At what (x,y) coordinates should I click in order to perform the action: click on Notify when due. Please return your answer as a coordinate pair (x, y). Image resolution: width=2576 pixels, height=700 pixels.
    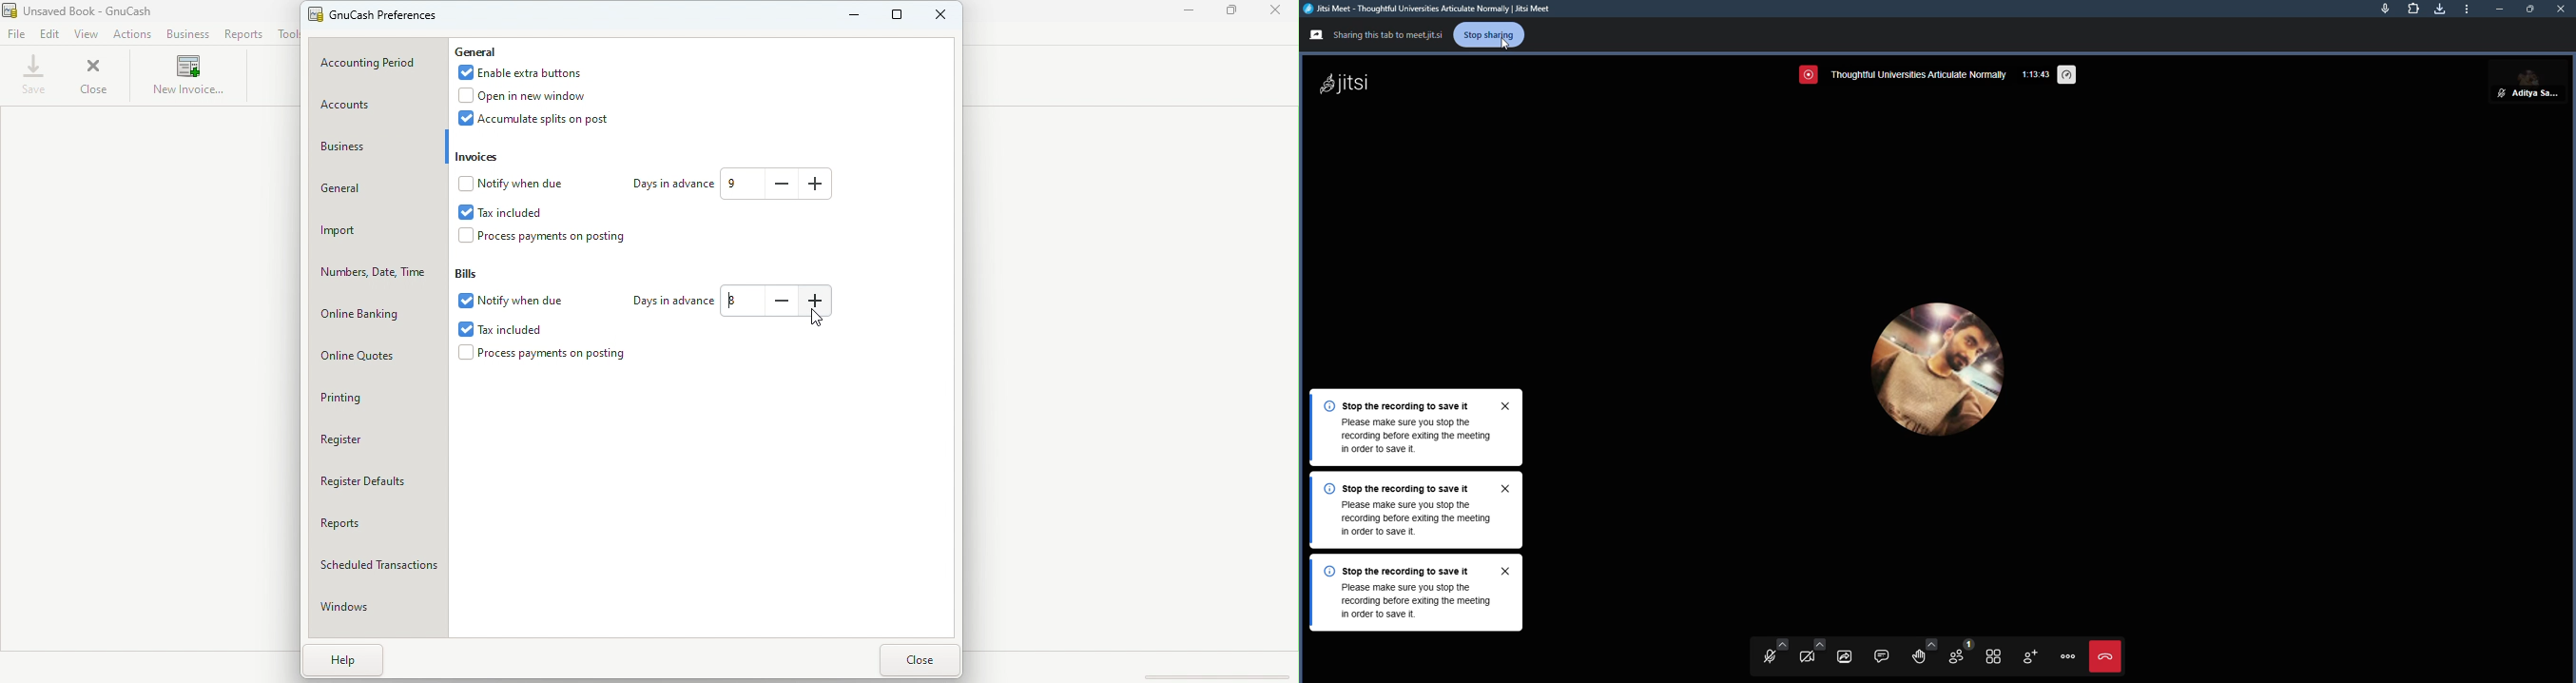
    Looking at the image, I should click on (514, 185).